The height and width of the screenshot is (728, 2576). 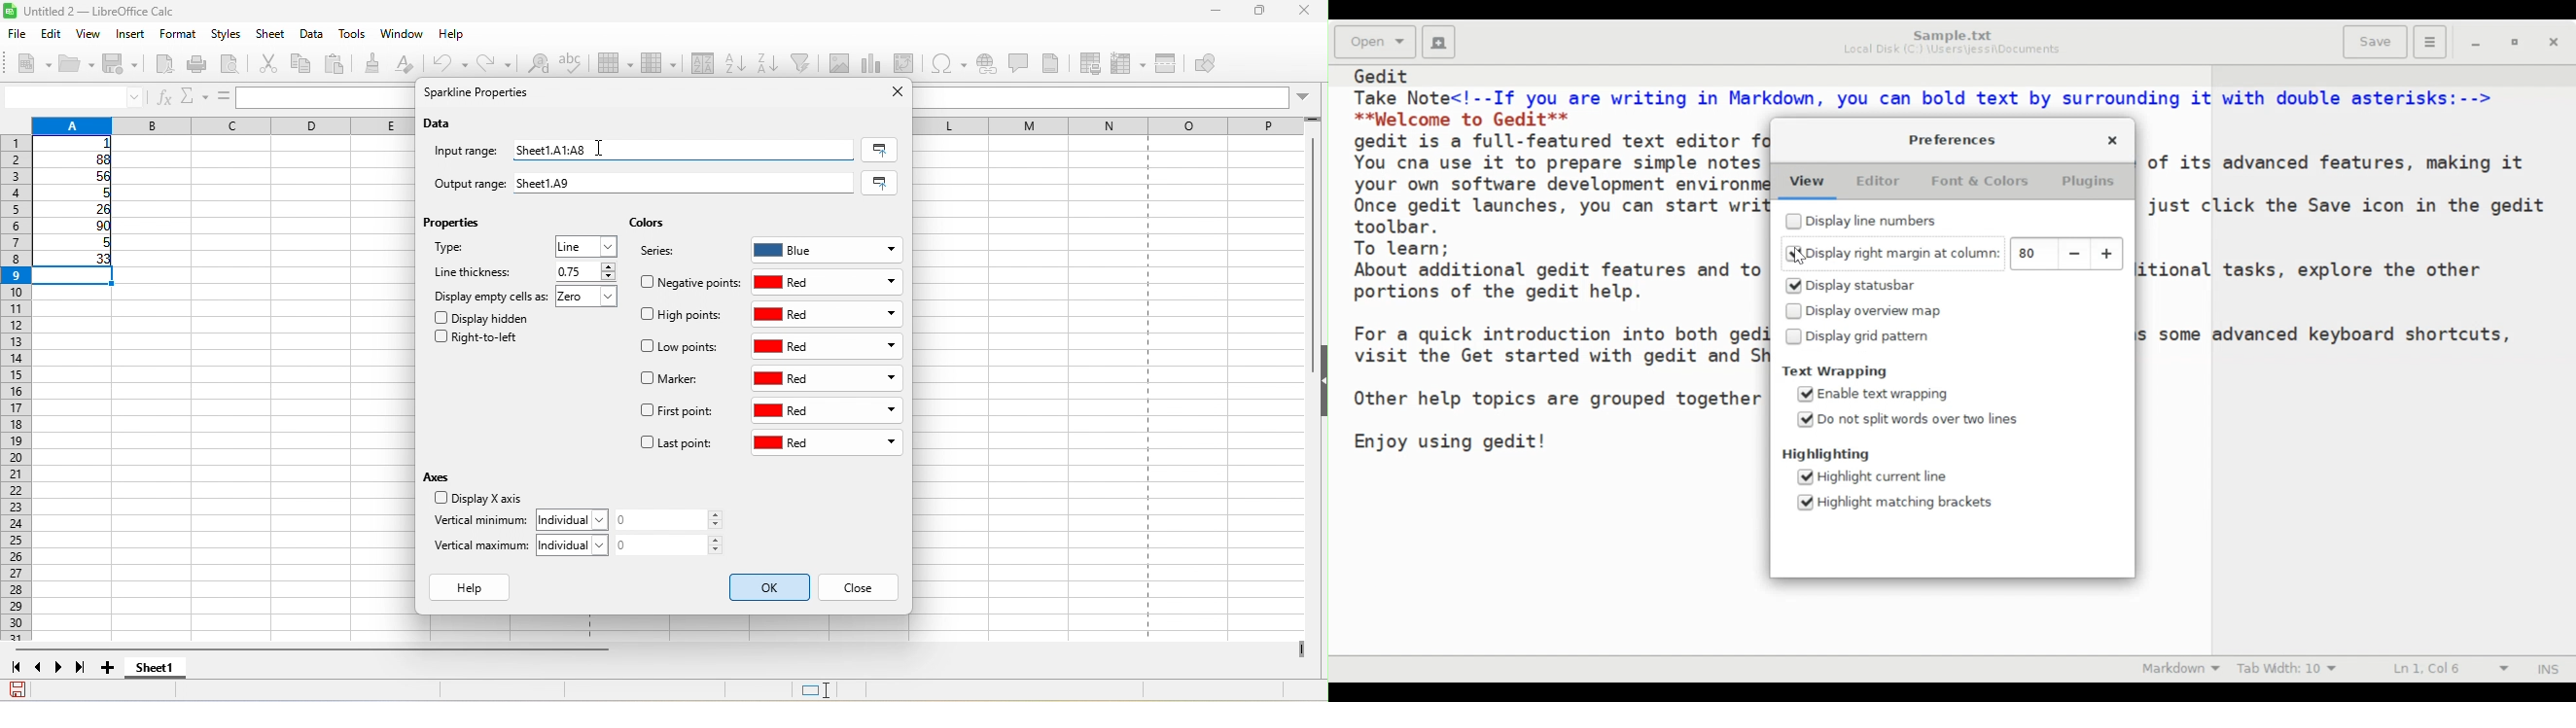 What do you see at coordinates (1953, 35) in the screenshot?
I see `Sample.txt` at bounding box center [1953, 35].